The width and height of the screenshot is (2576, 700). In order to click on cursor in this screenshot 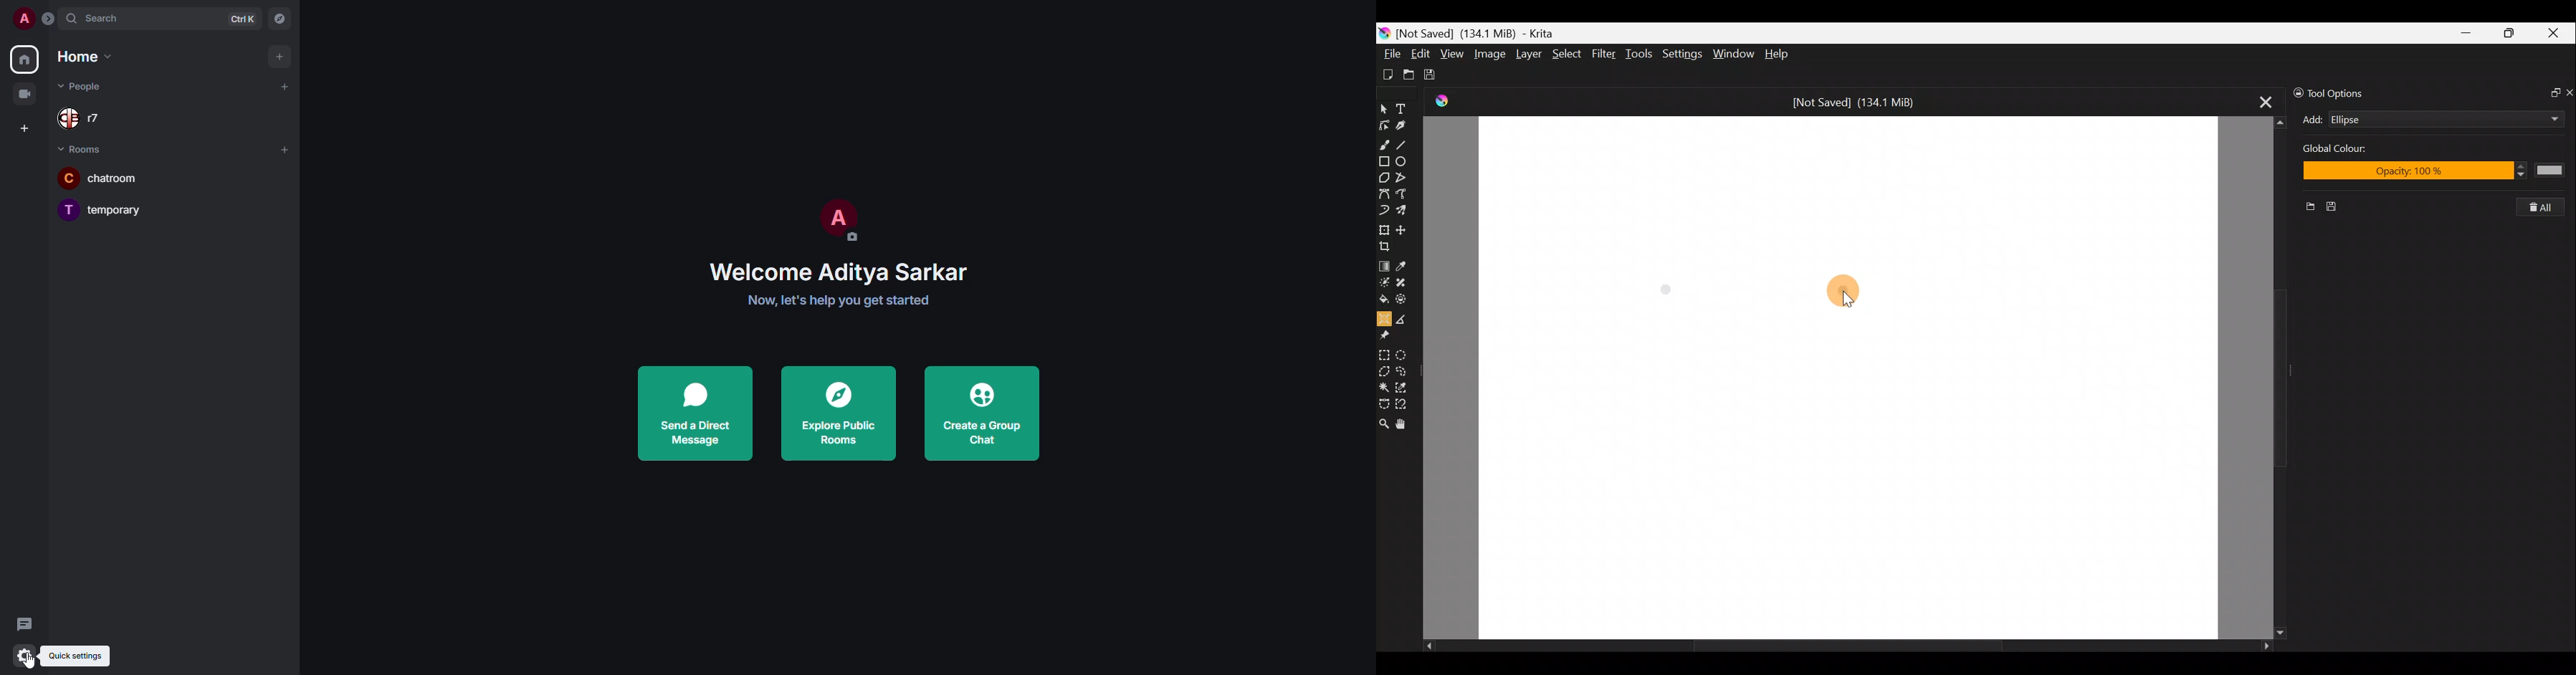, I will do `click(31, 663)`.